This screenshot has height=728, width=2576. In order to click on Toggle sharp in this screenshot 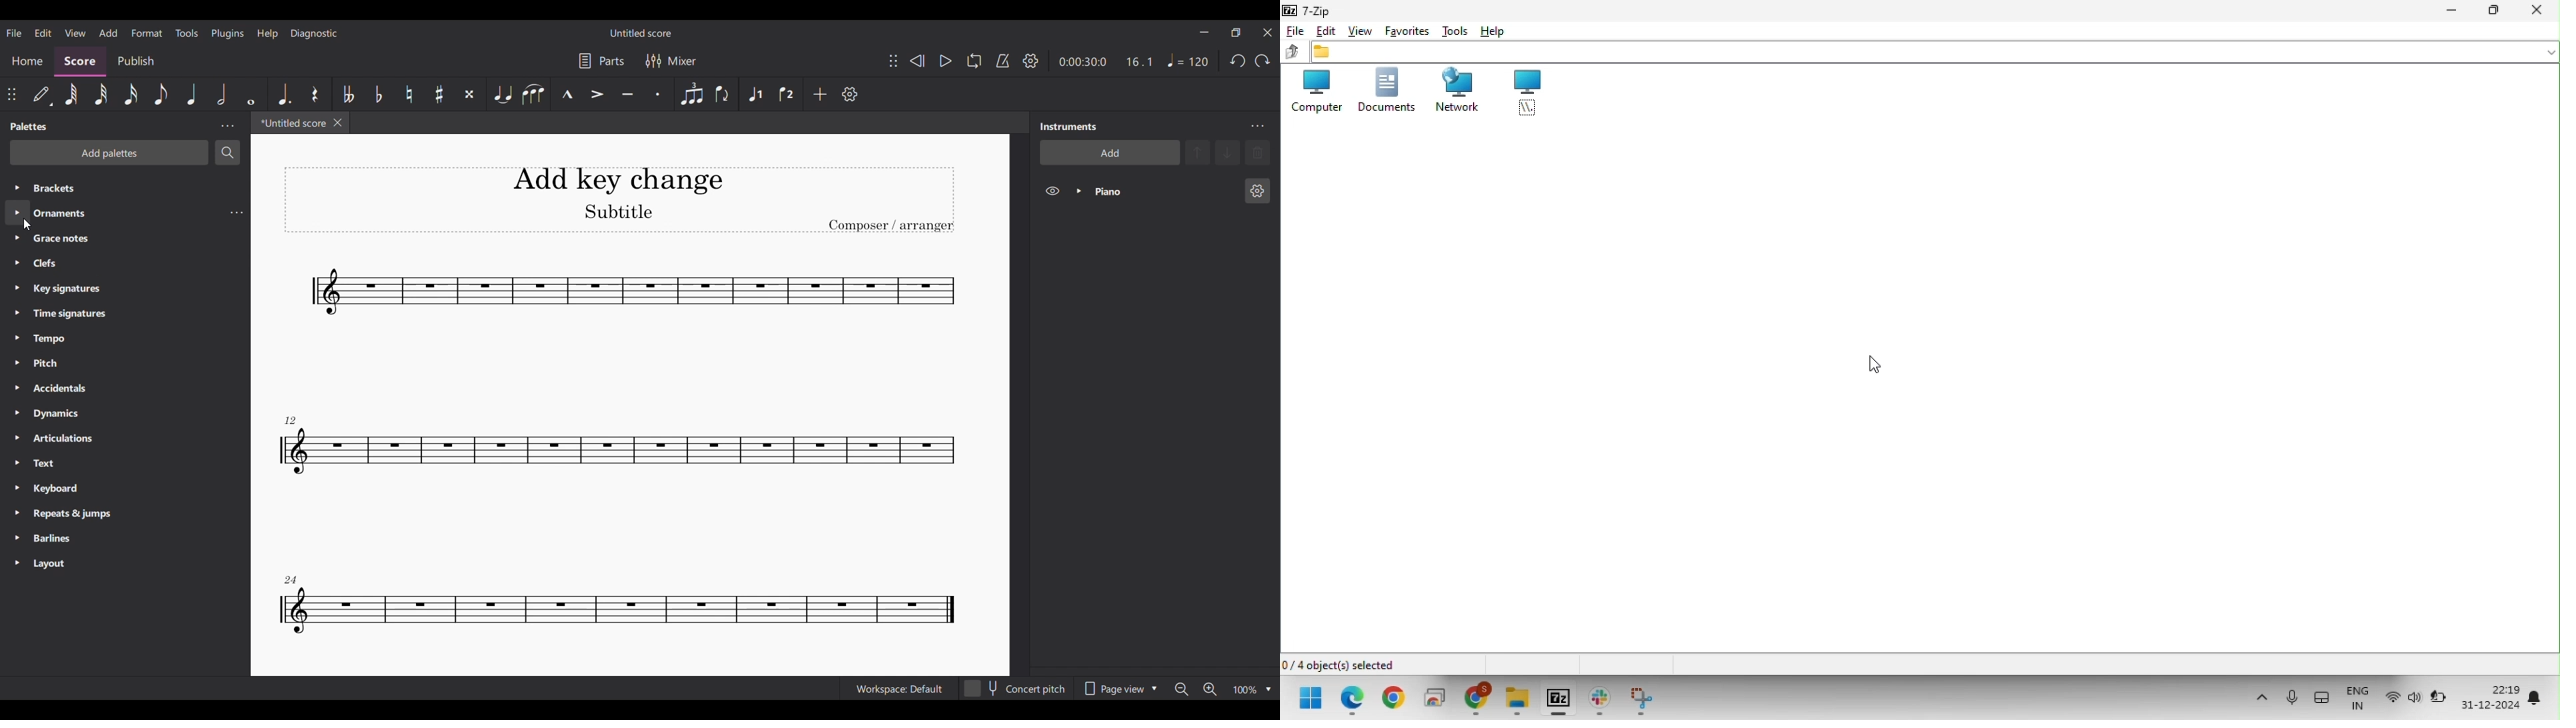, I will do `click(439, 95)`.